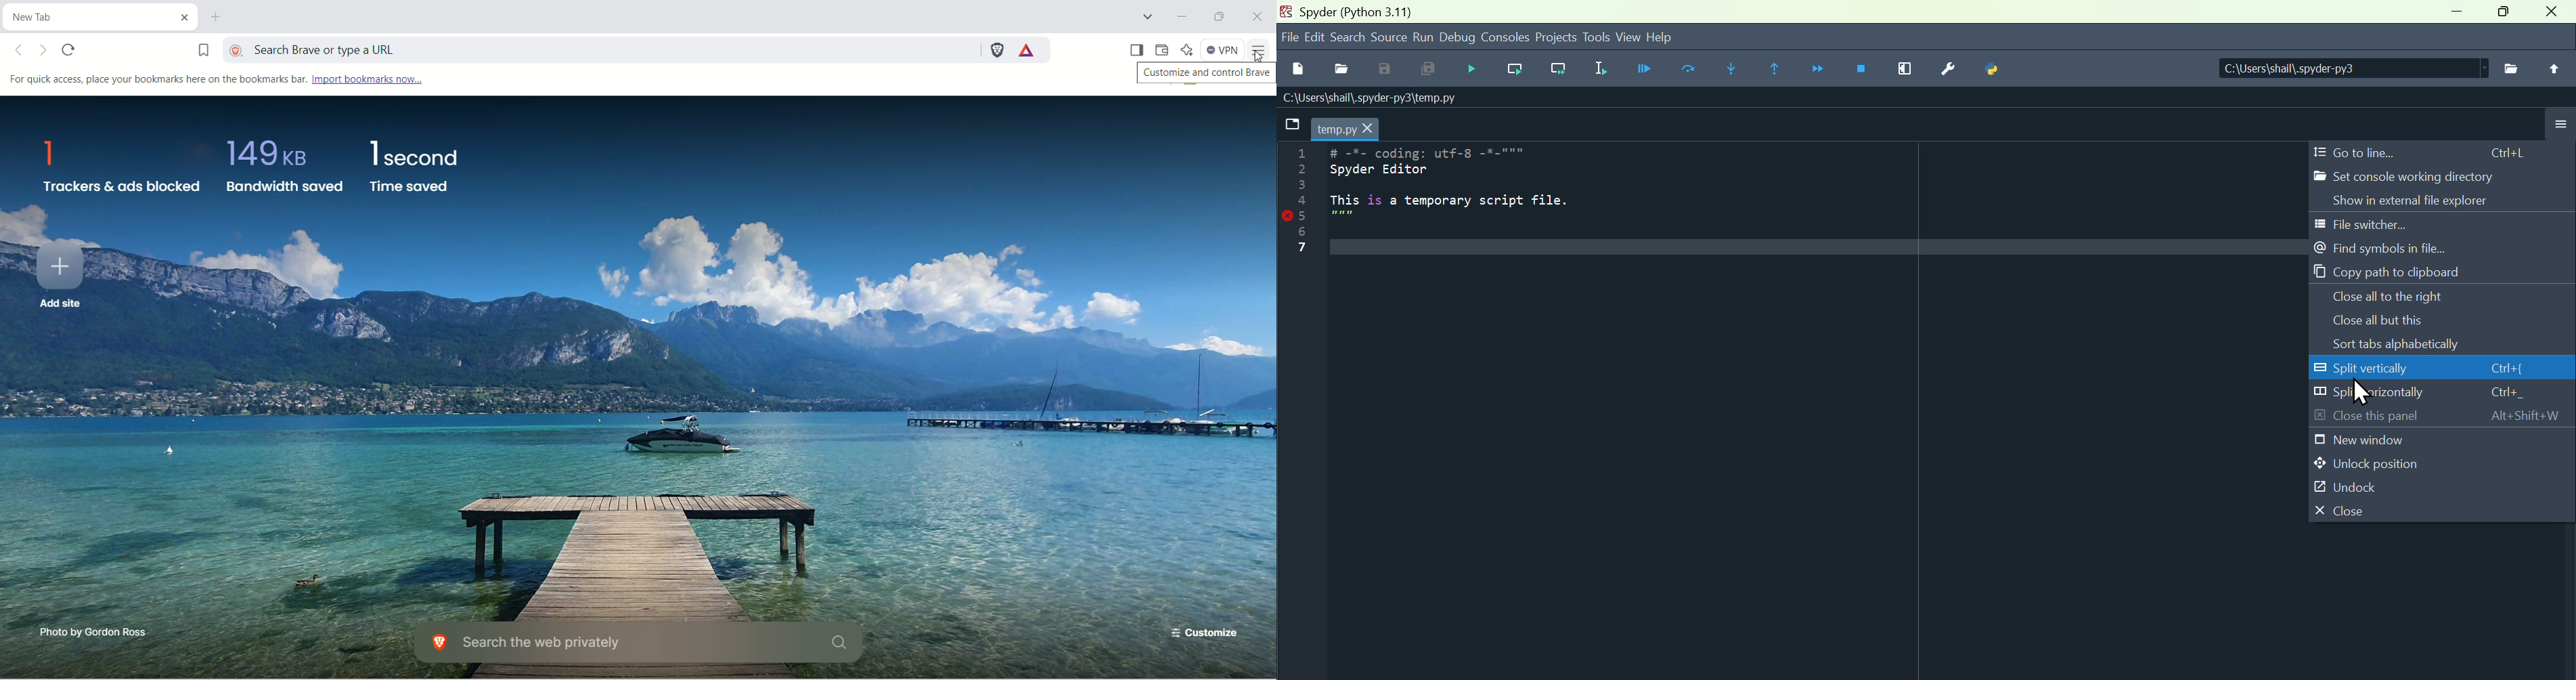  What do you see at coordinates (1295, 128) in the screenshot?
I see `folder` at bounding box center [1295, 128].